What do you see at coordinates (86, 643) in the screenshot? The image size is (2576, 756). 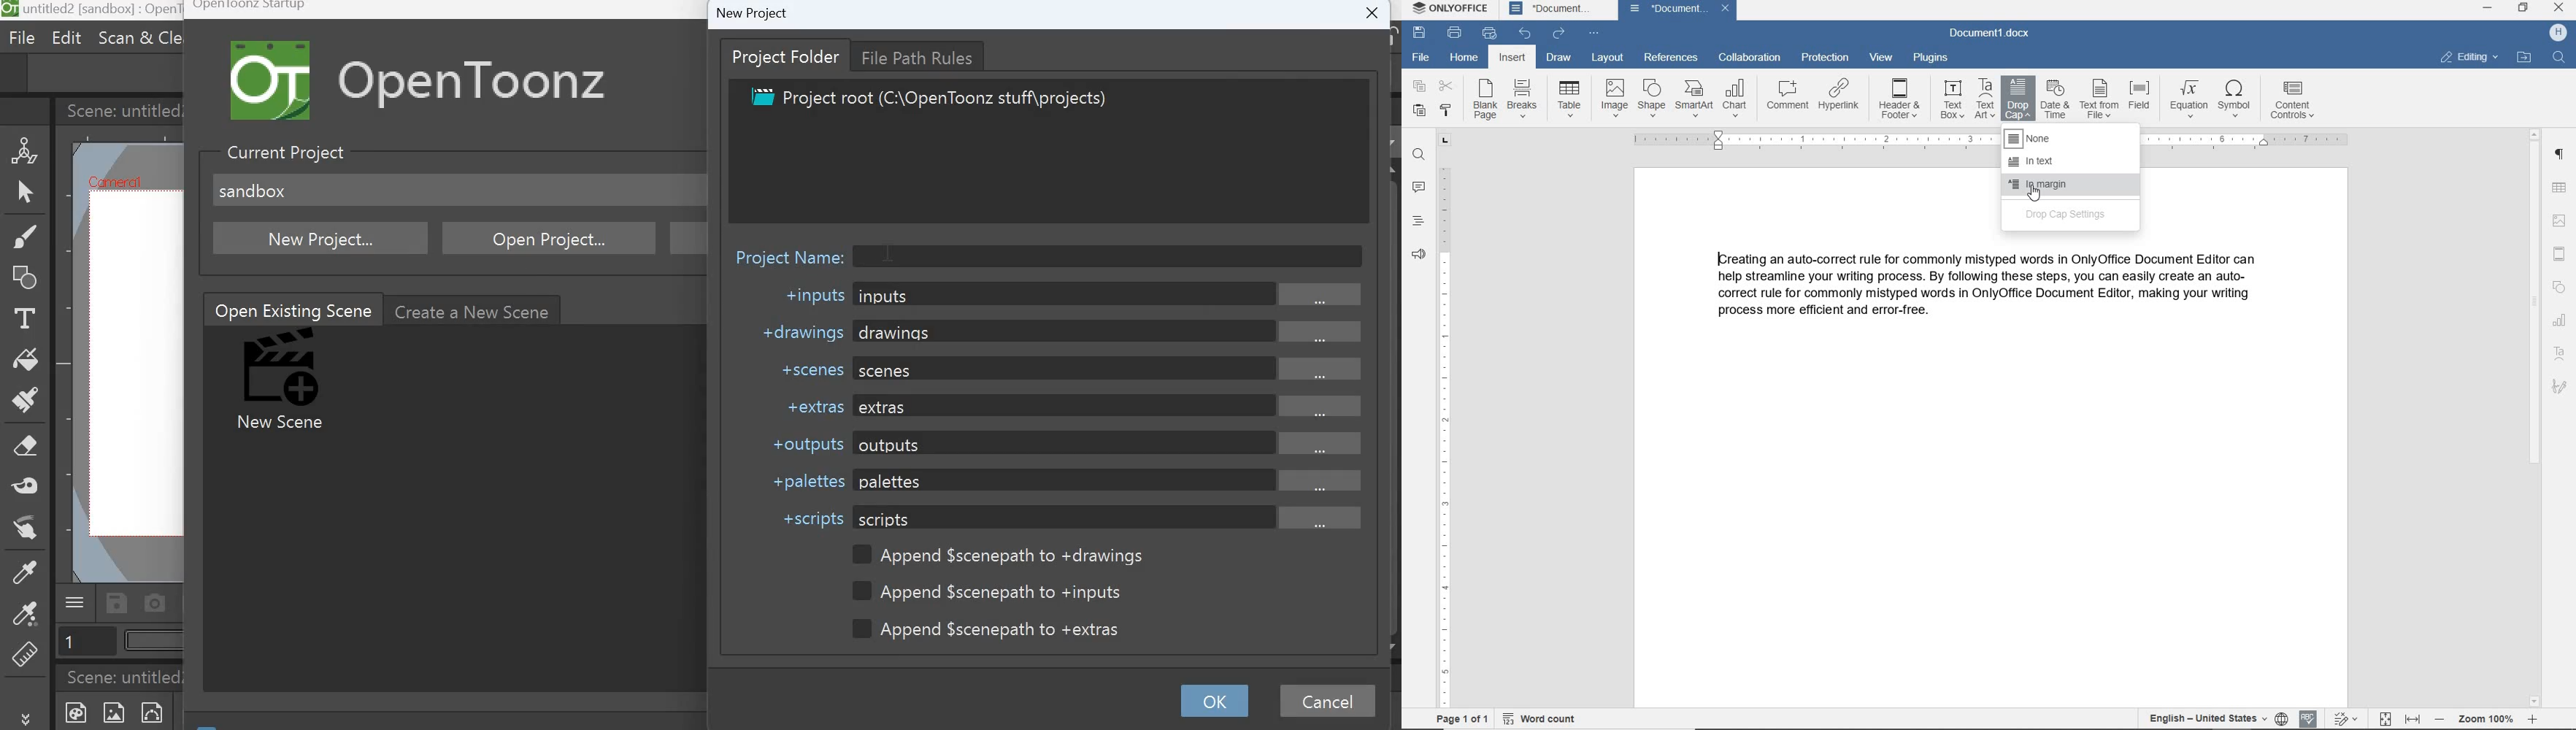 I see `Page number` at bounding box center [86, 643].